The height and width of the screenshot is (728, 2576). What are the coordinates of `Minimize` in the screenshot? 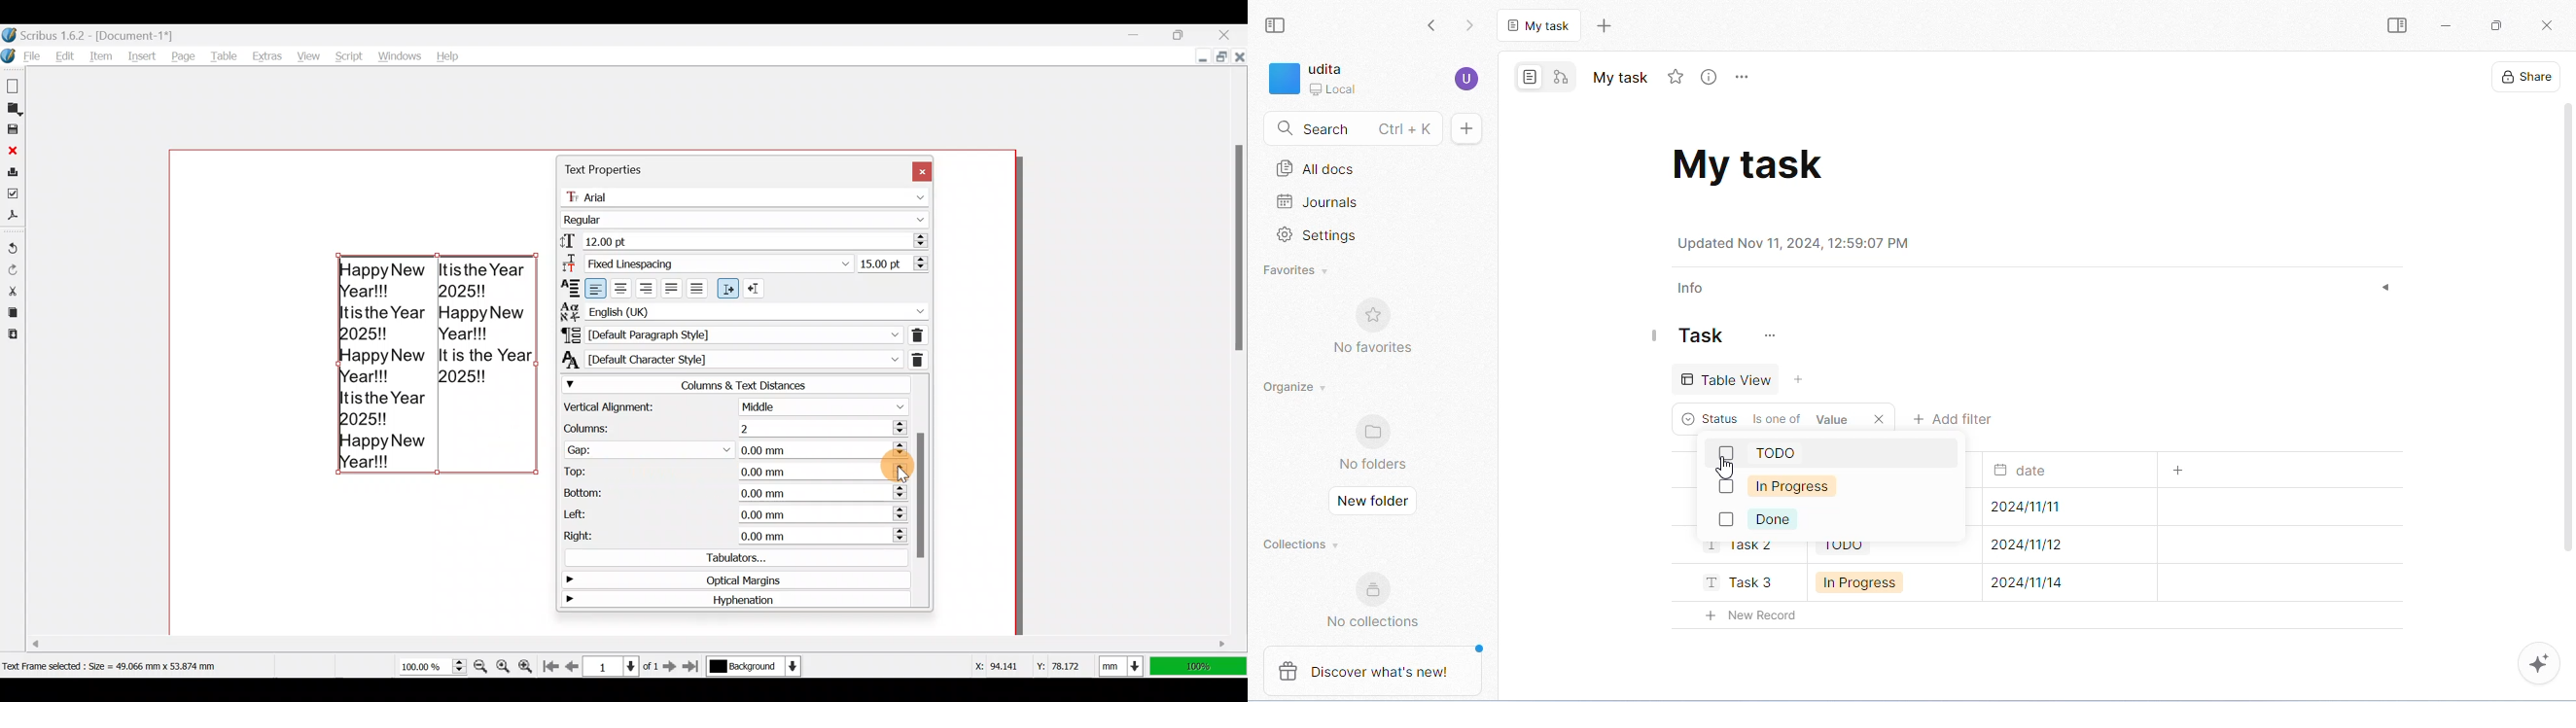 It's located at (1199, 55).